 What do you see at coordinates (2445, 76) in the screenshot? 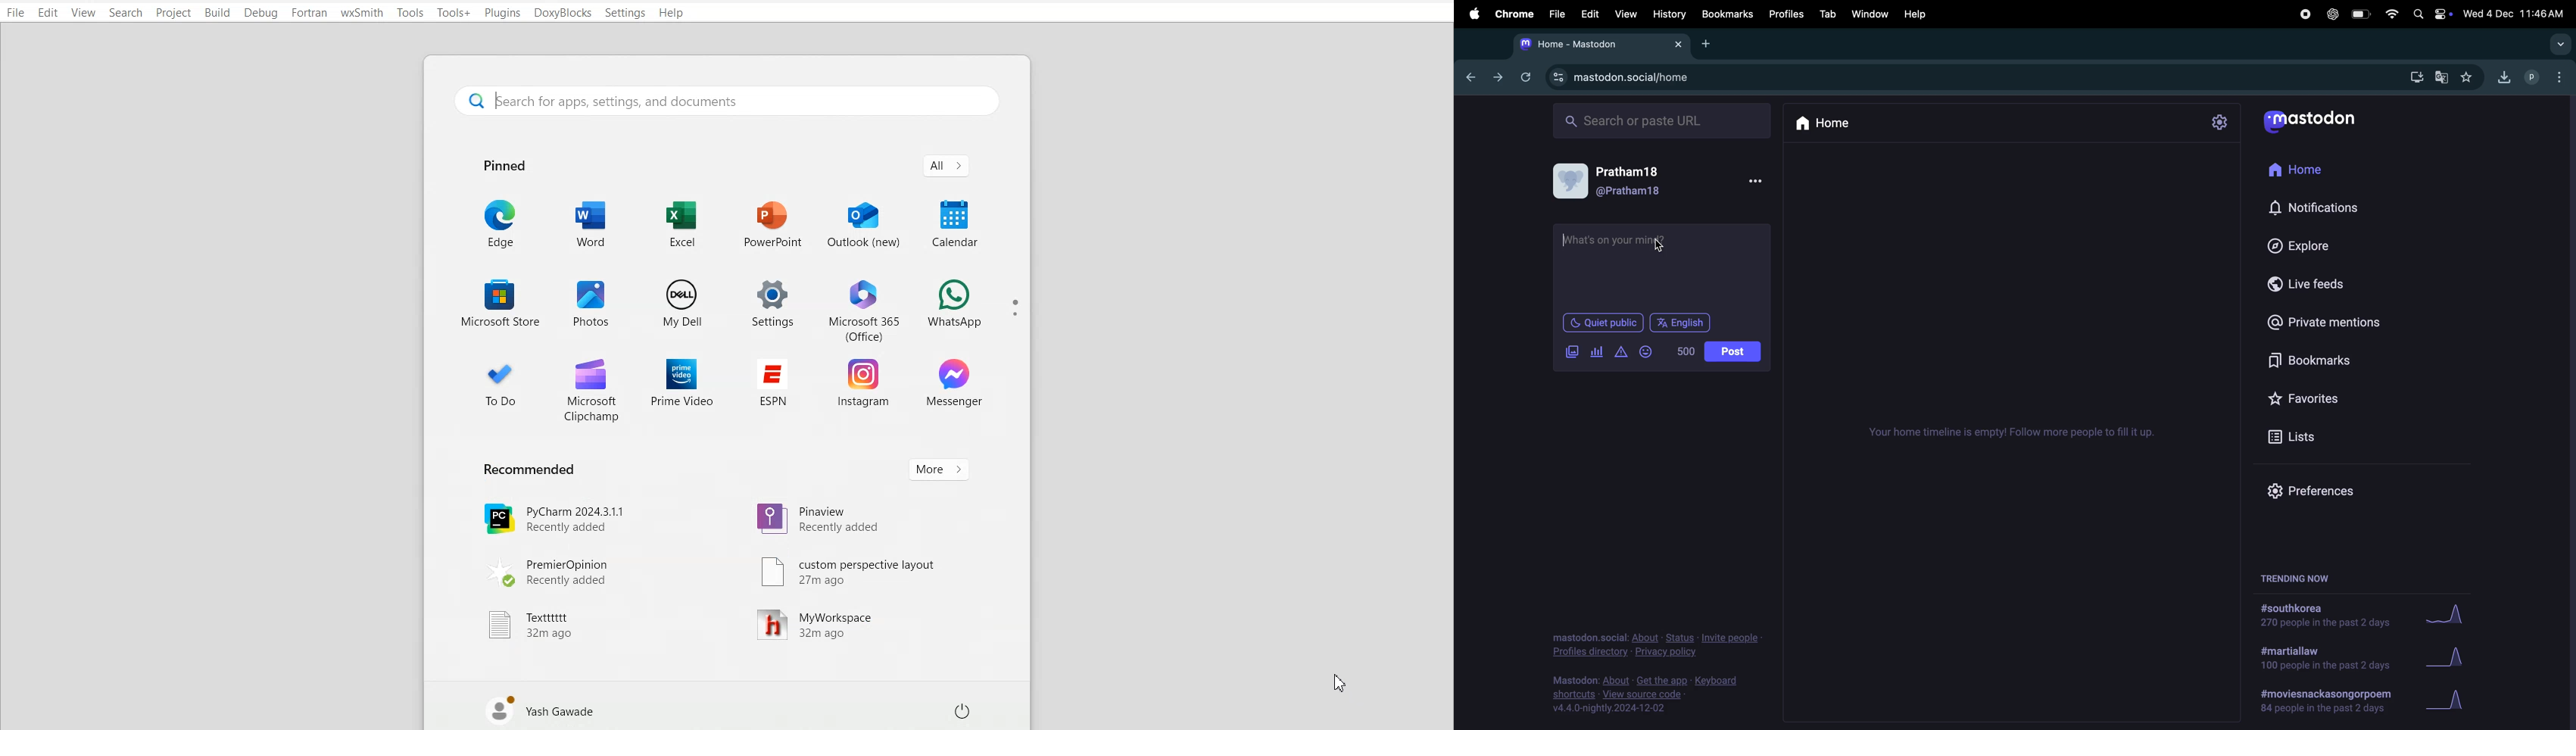
I see `translate` at bounding box center [2445, 76].